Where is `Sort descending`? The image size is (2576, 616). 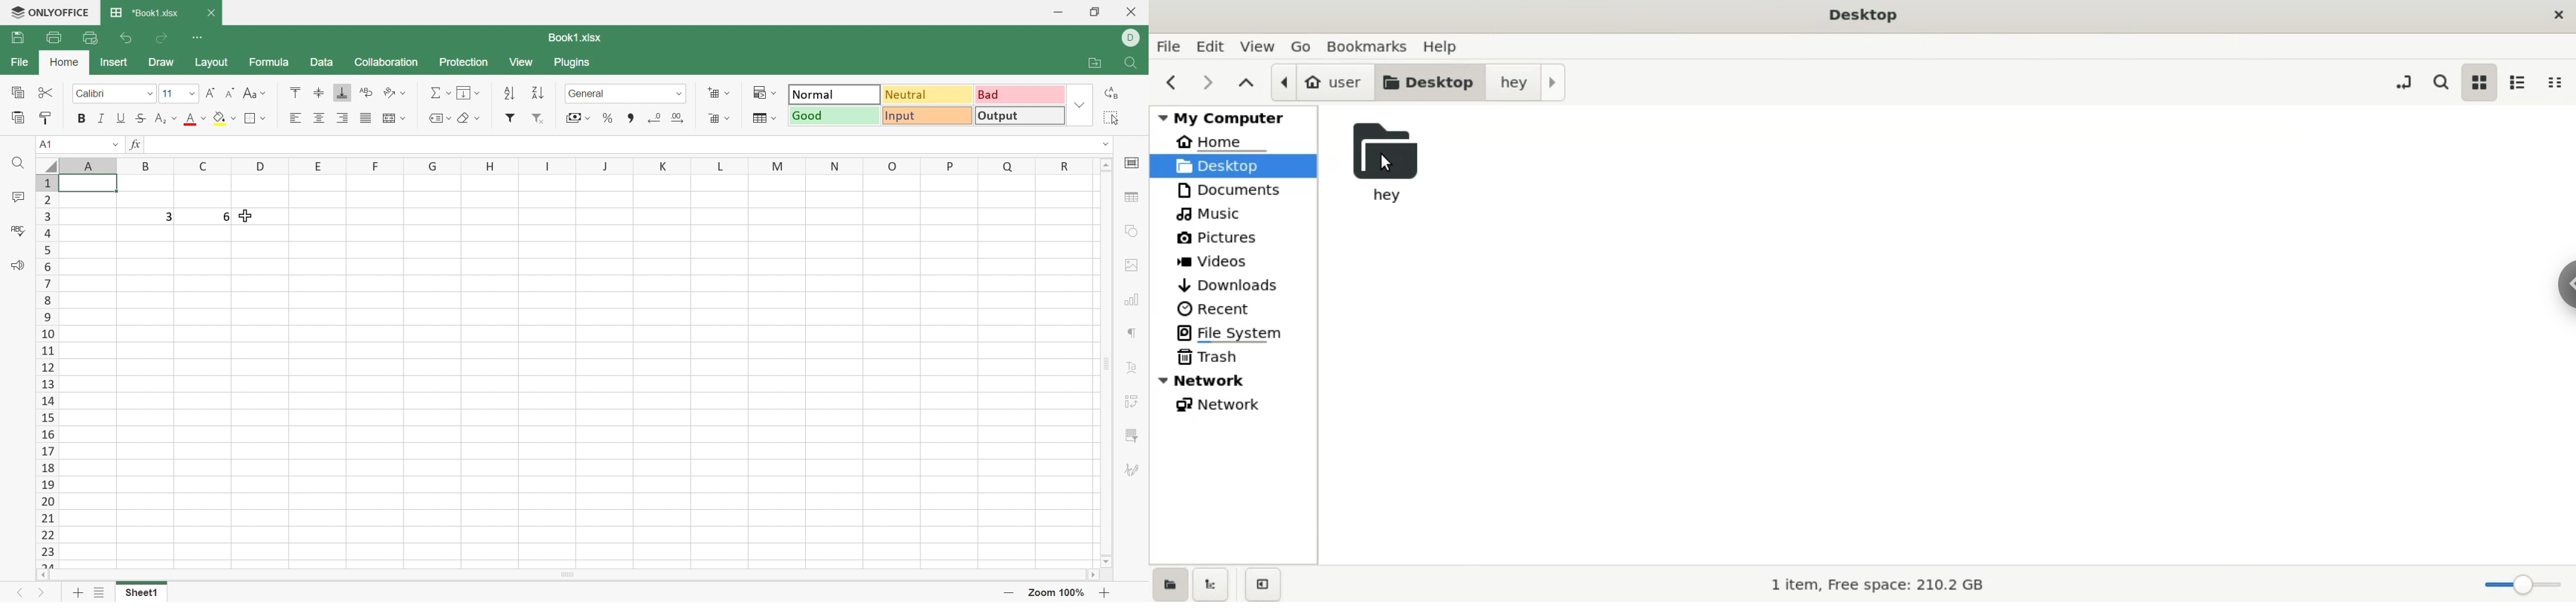
Sort descending is located at coordinates (539, 94).